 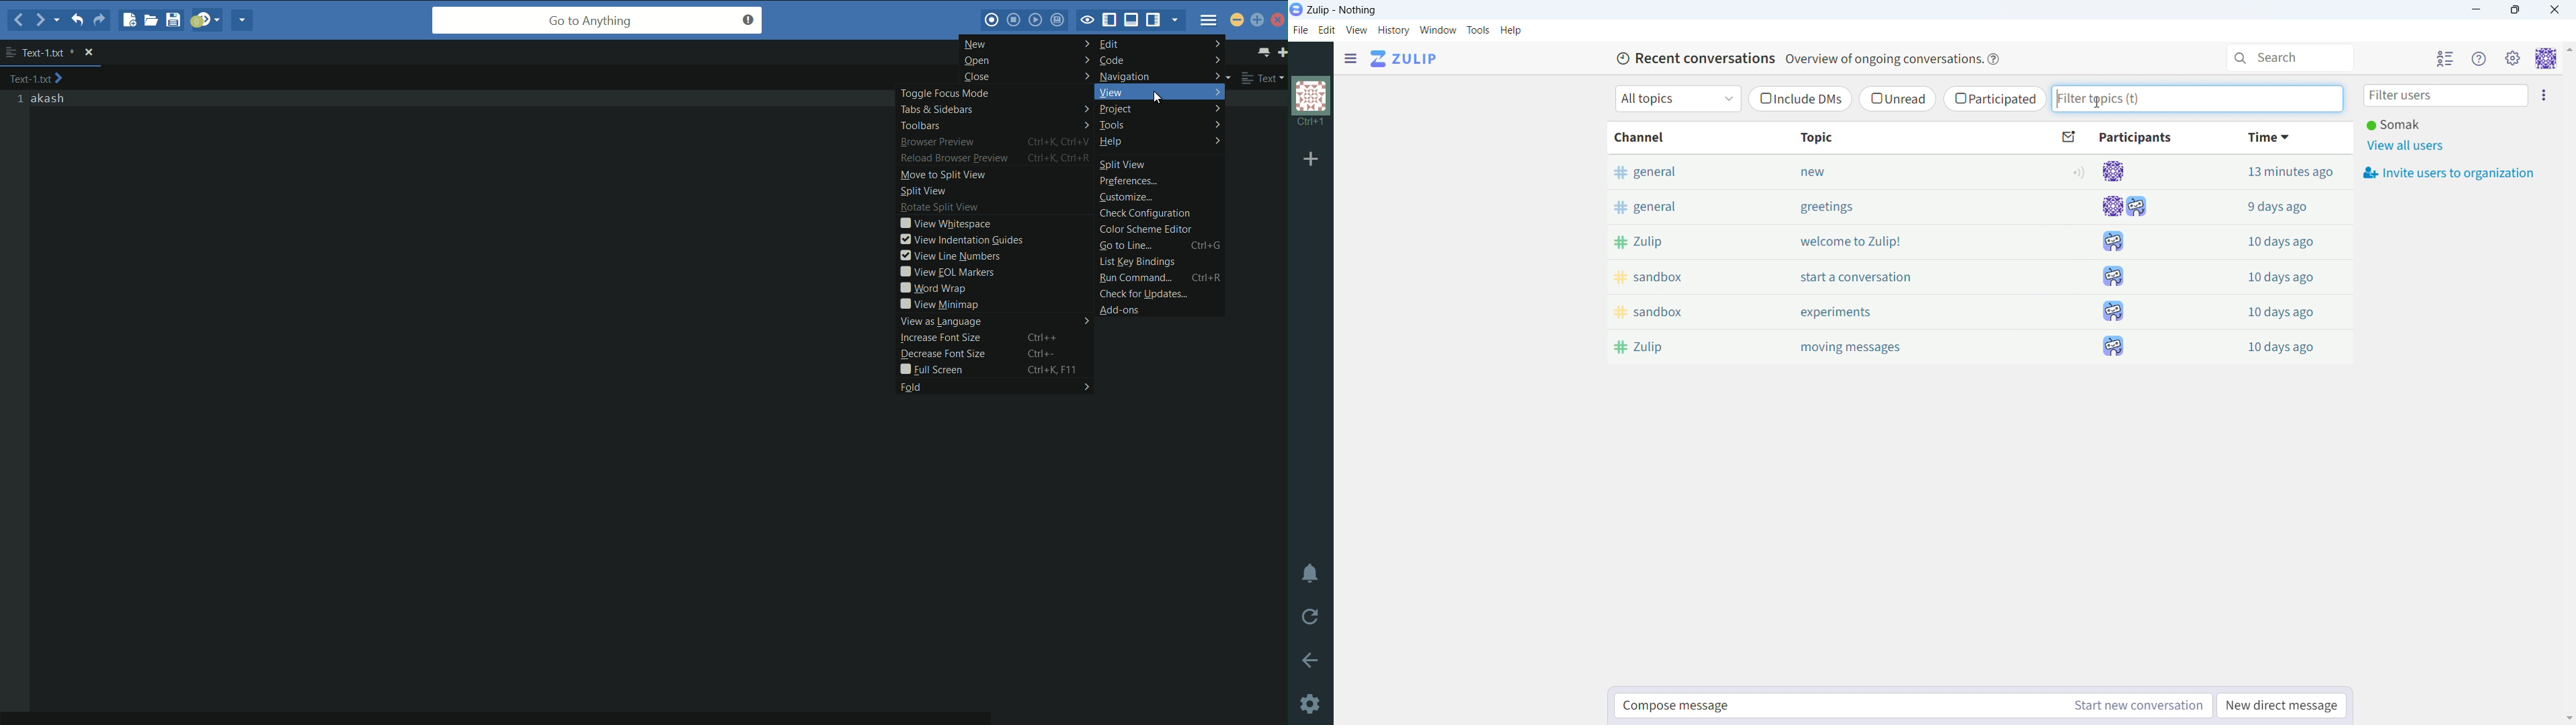 I want to click on experiments, so click(x=1904, y=311).